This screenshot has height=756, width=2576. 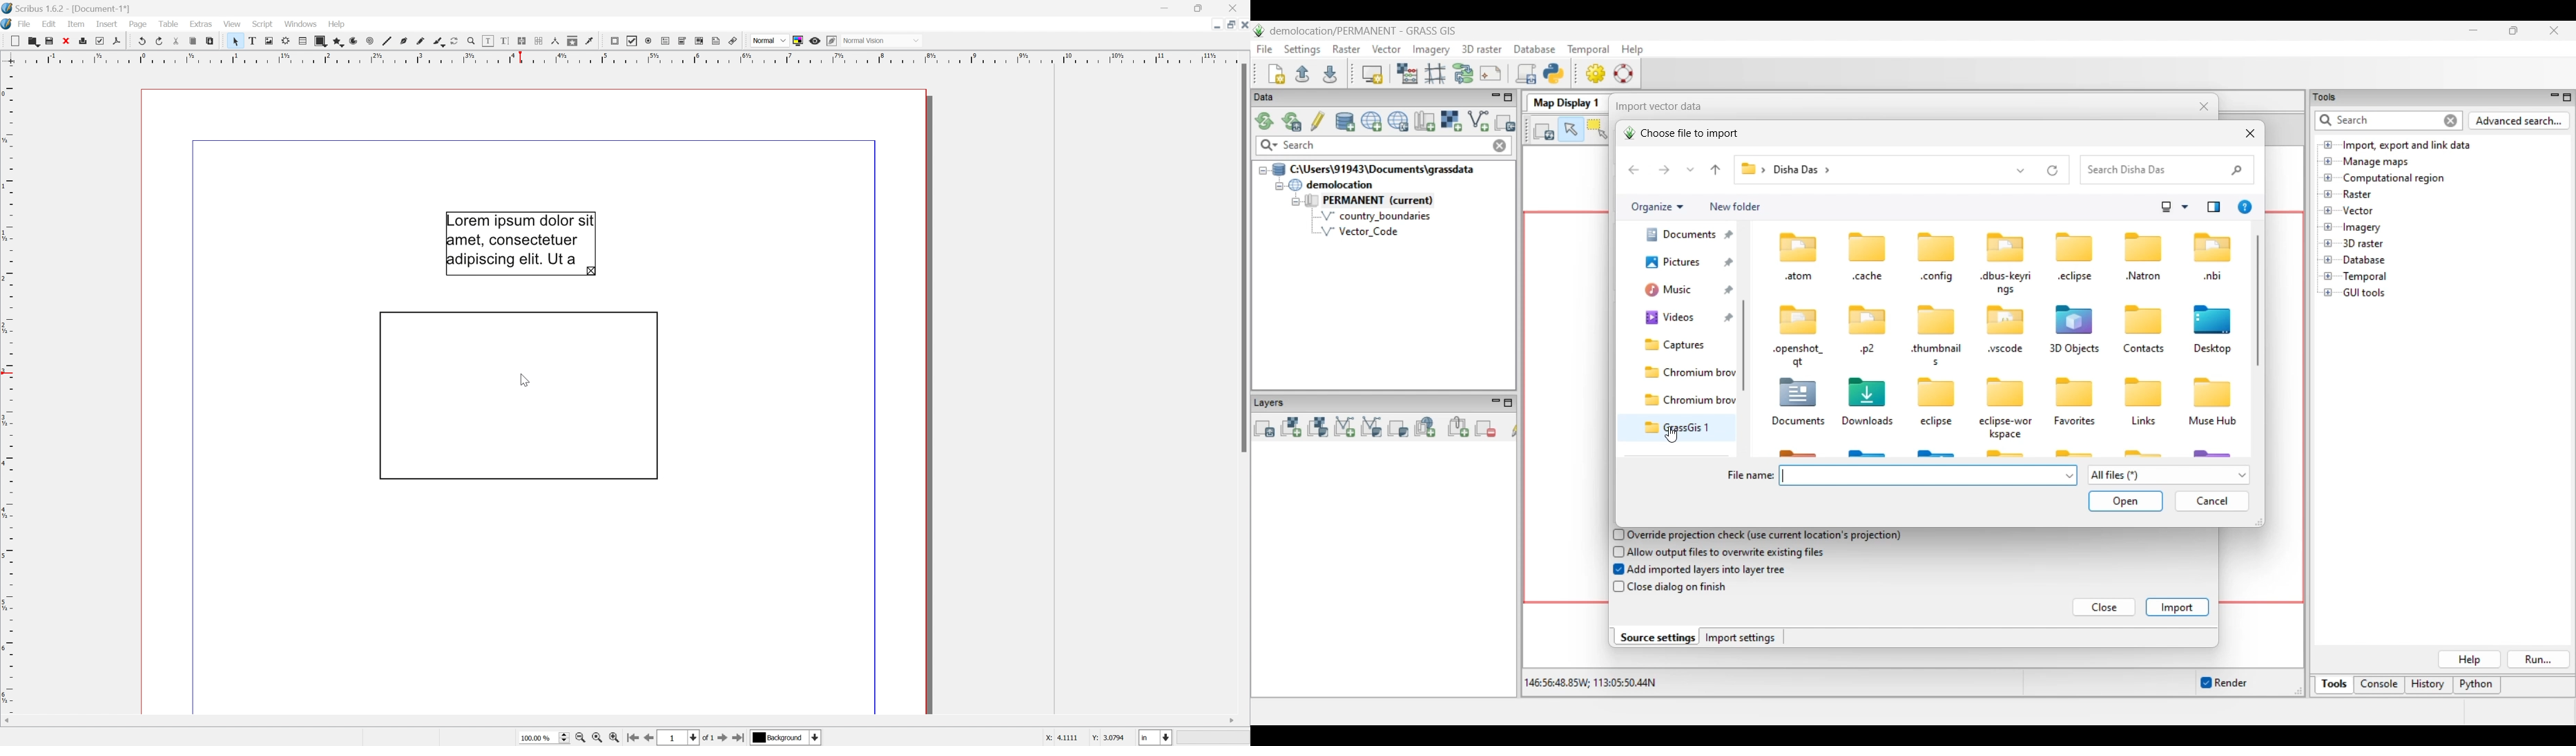 What do you see at coordinates (1235, 7) in the screenshot?
I see `Close` at bounding box center [1235, 7].